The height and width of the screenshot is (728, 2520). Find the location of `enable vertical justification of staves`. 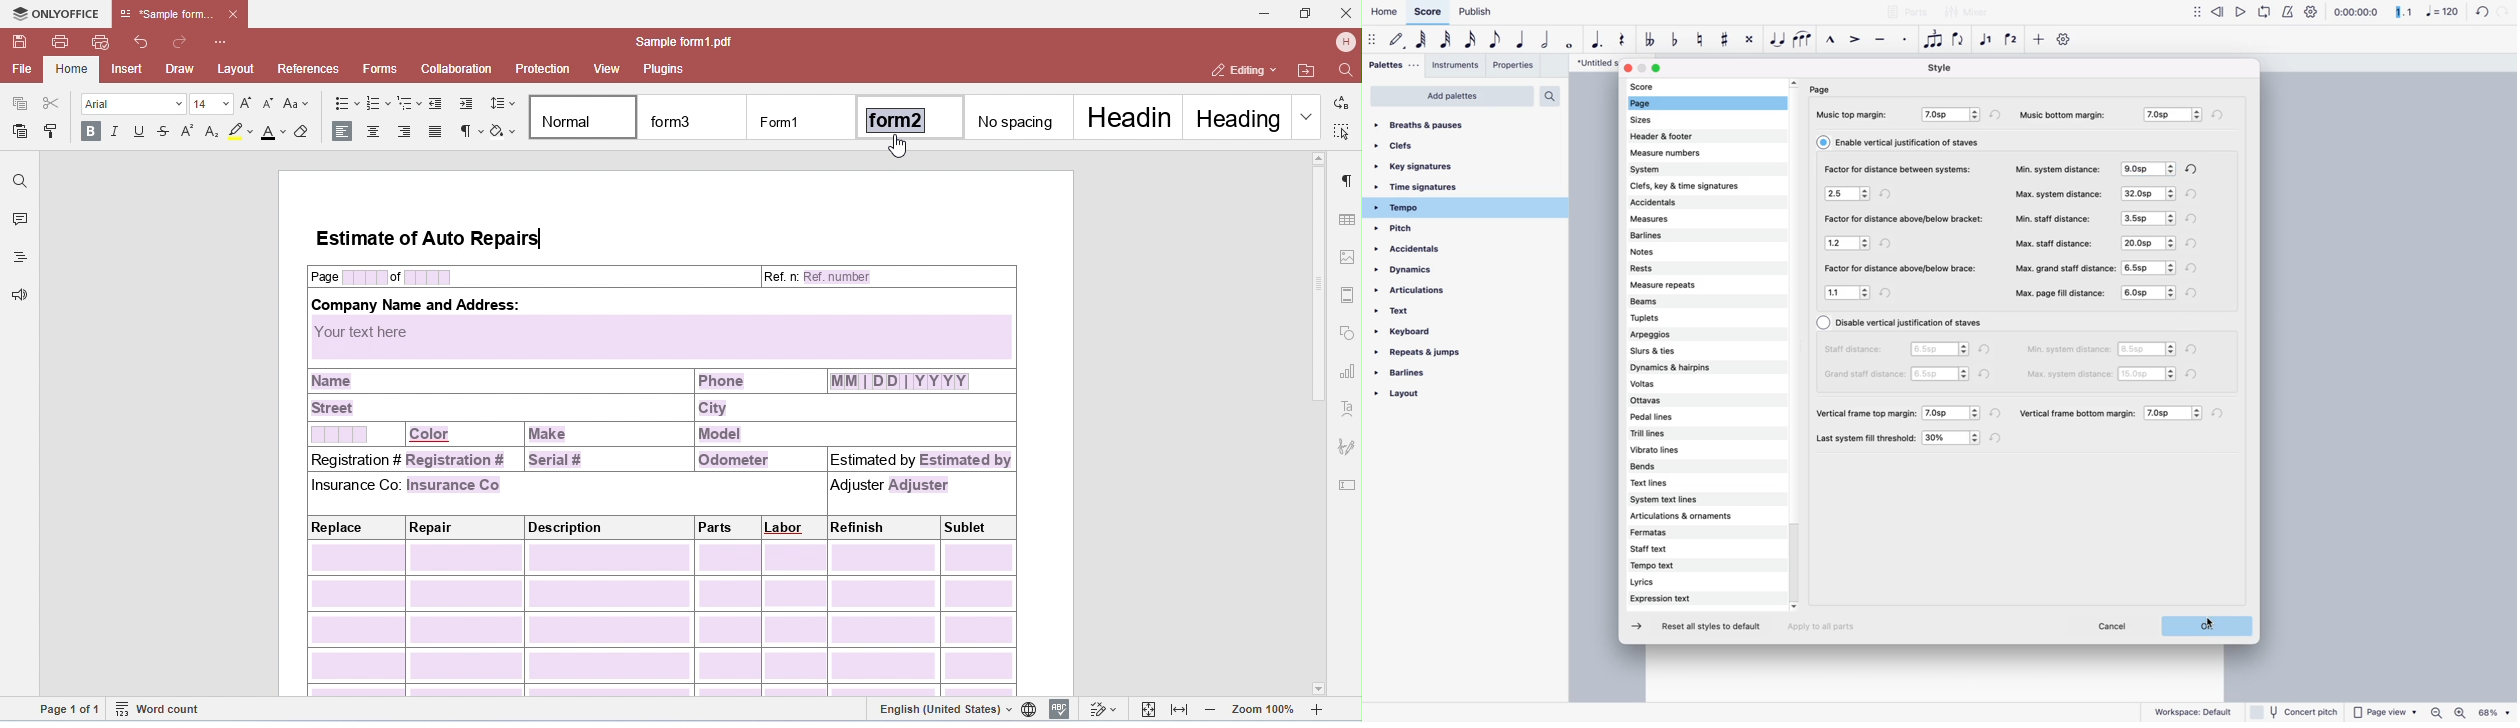

enable vertical justification of staves is located at coordinates (1902, 142).